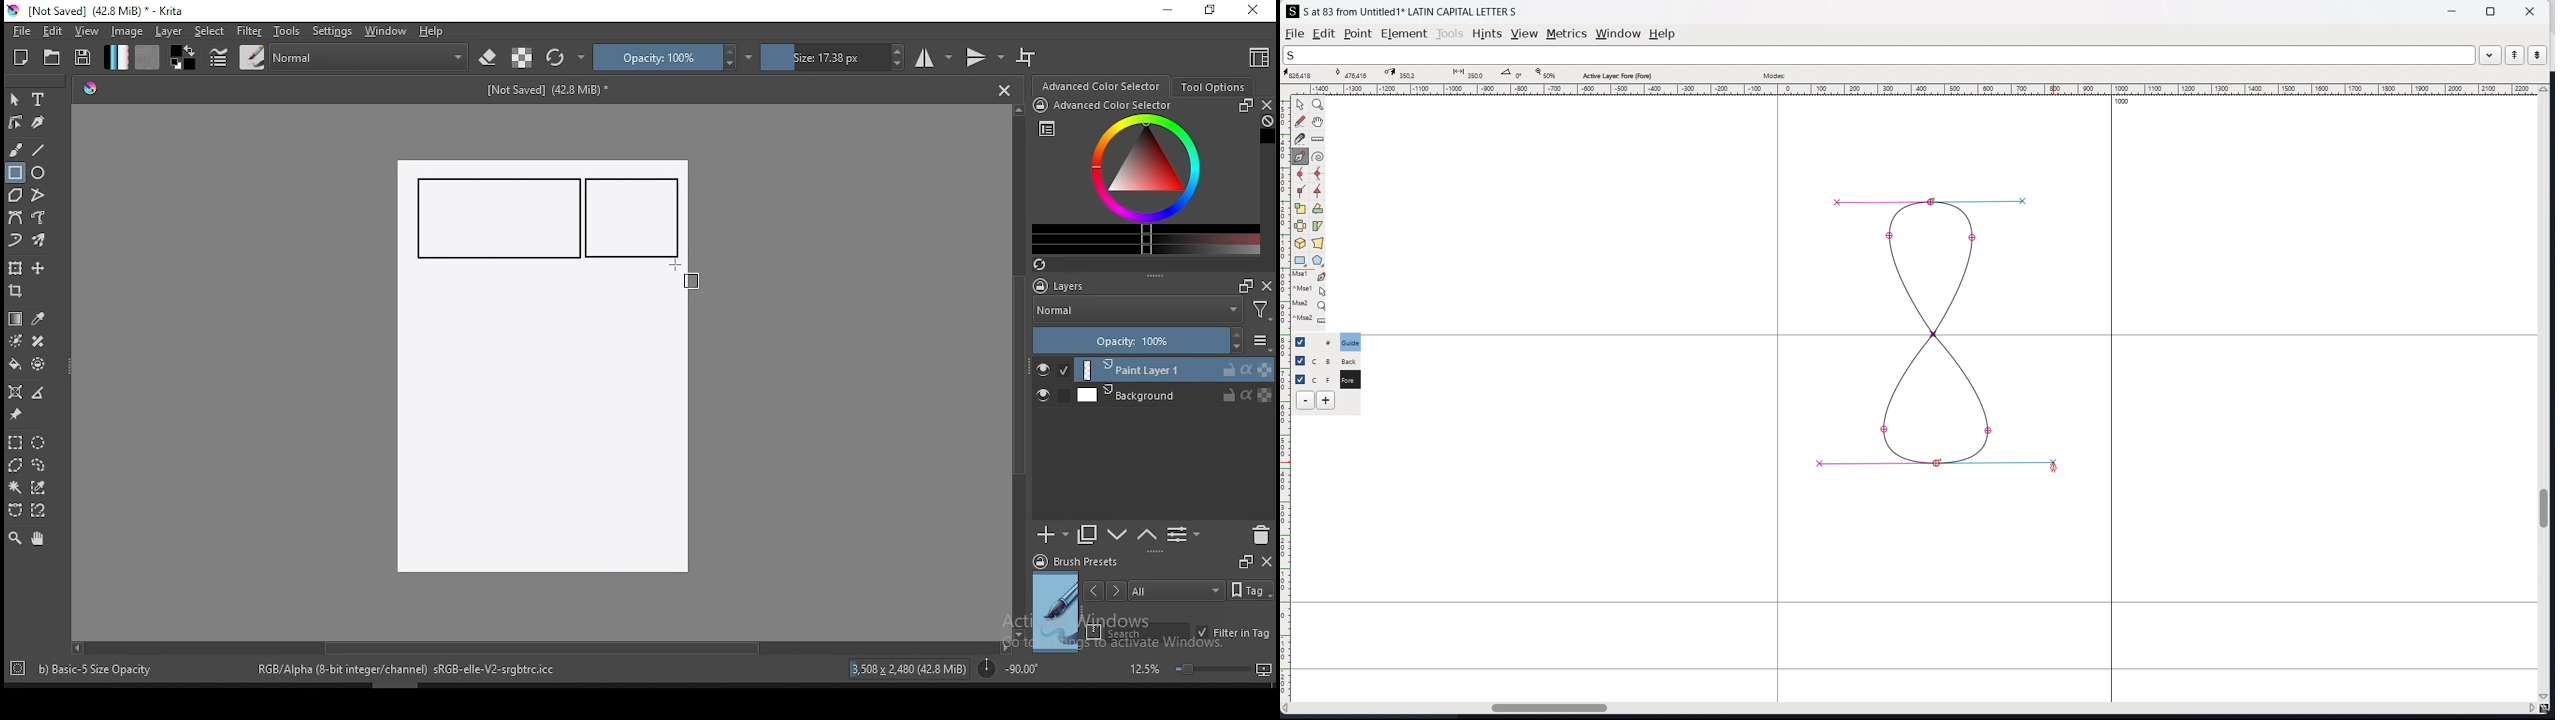 The height and width of the screenshot is (728, 2576). I want to click on move layer one step up, so click(1118, 537).